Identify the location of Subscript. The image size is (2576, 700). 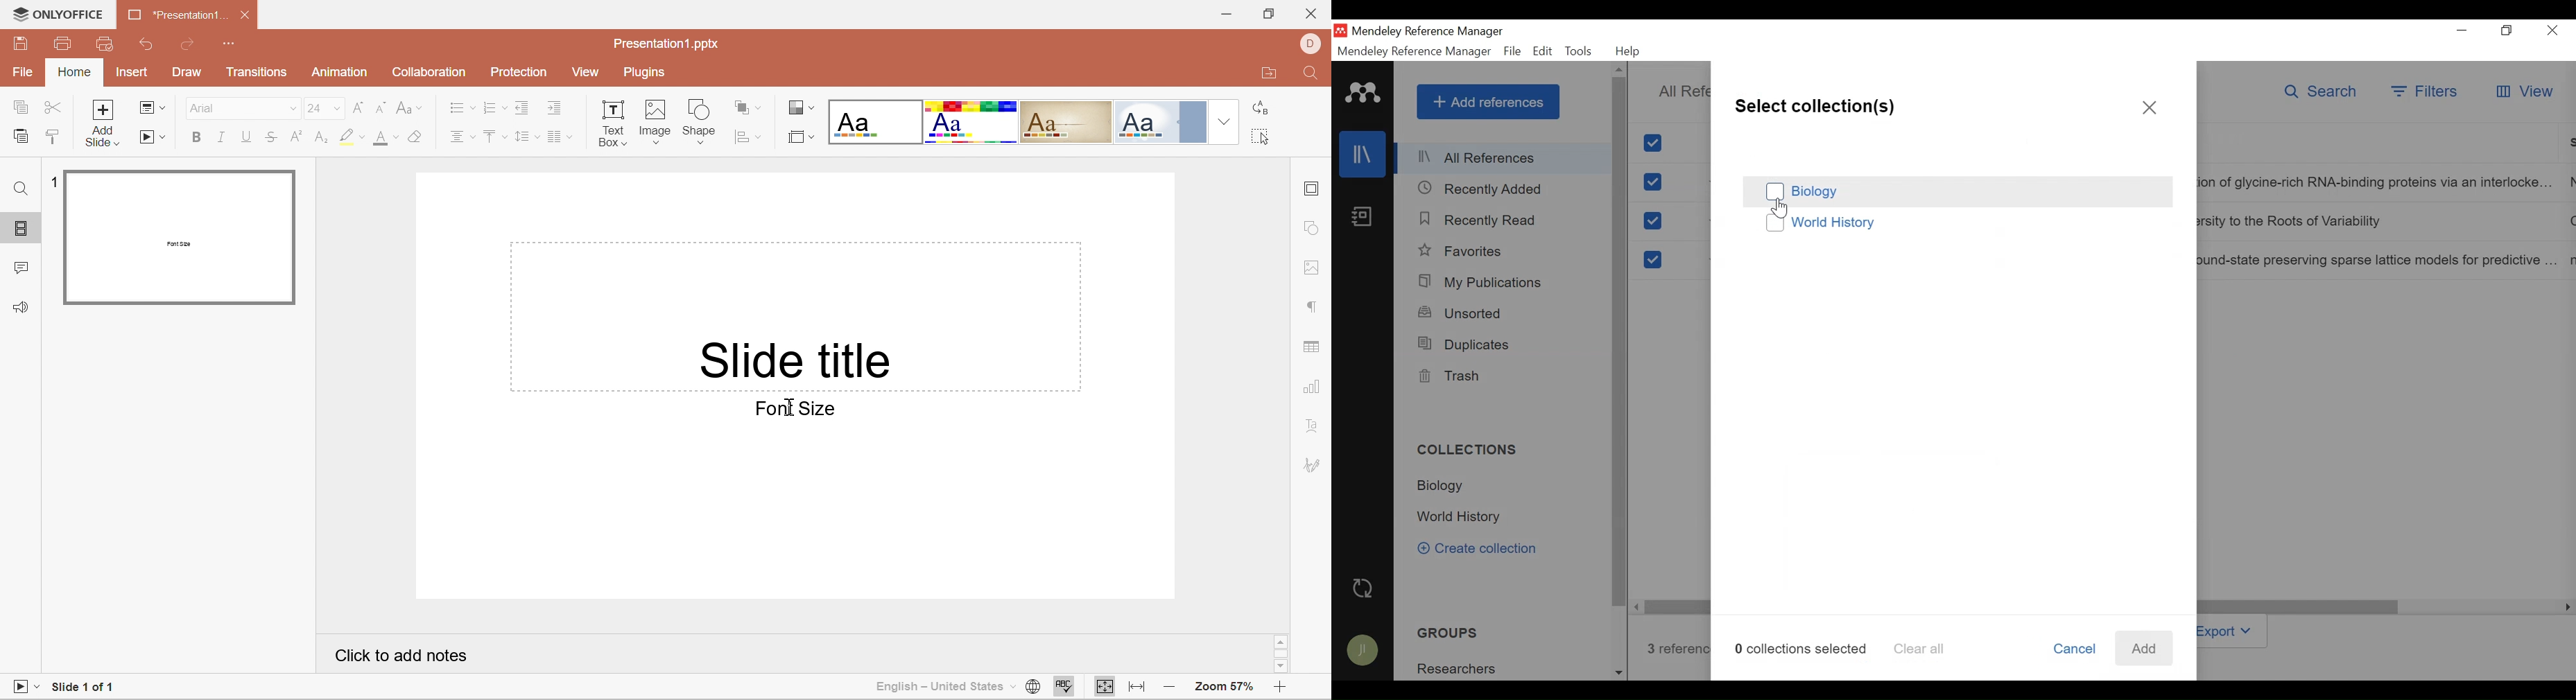
(320, 139).